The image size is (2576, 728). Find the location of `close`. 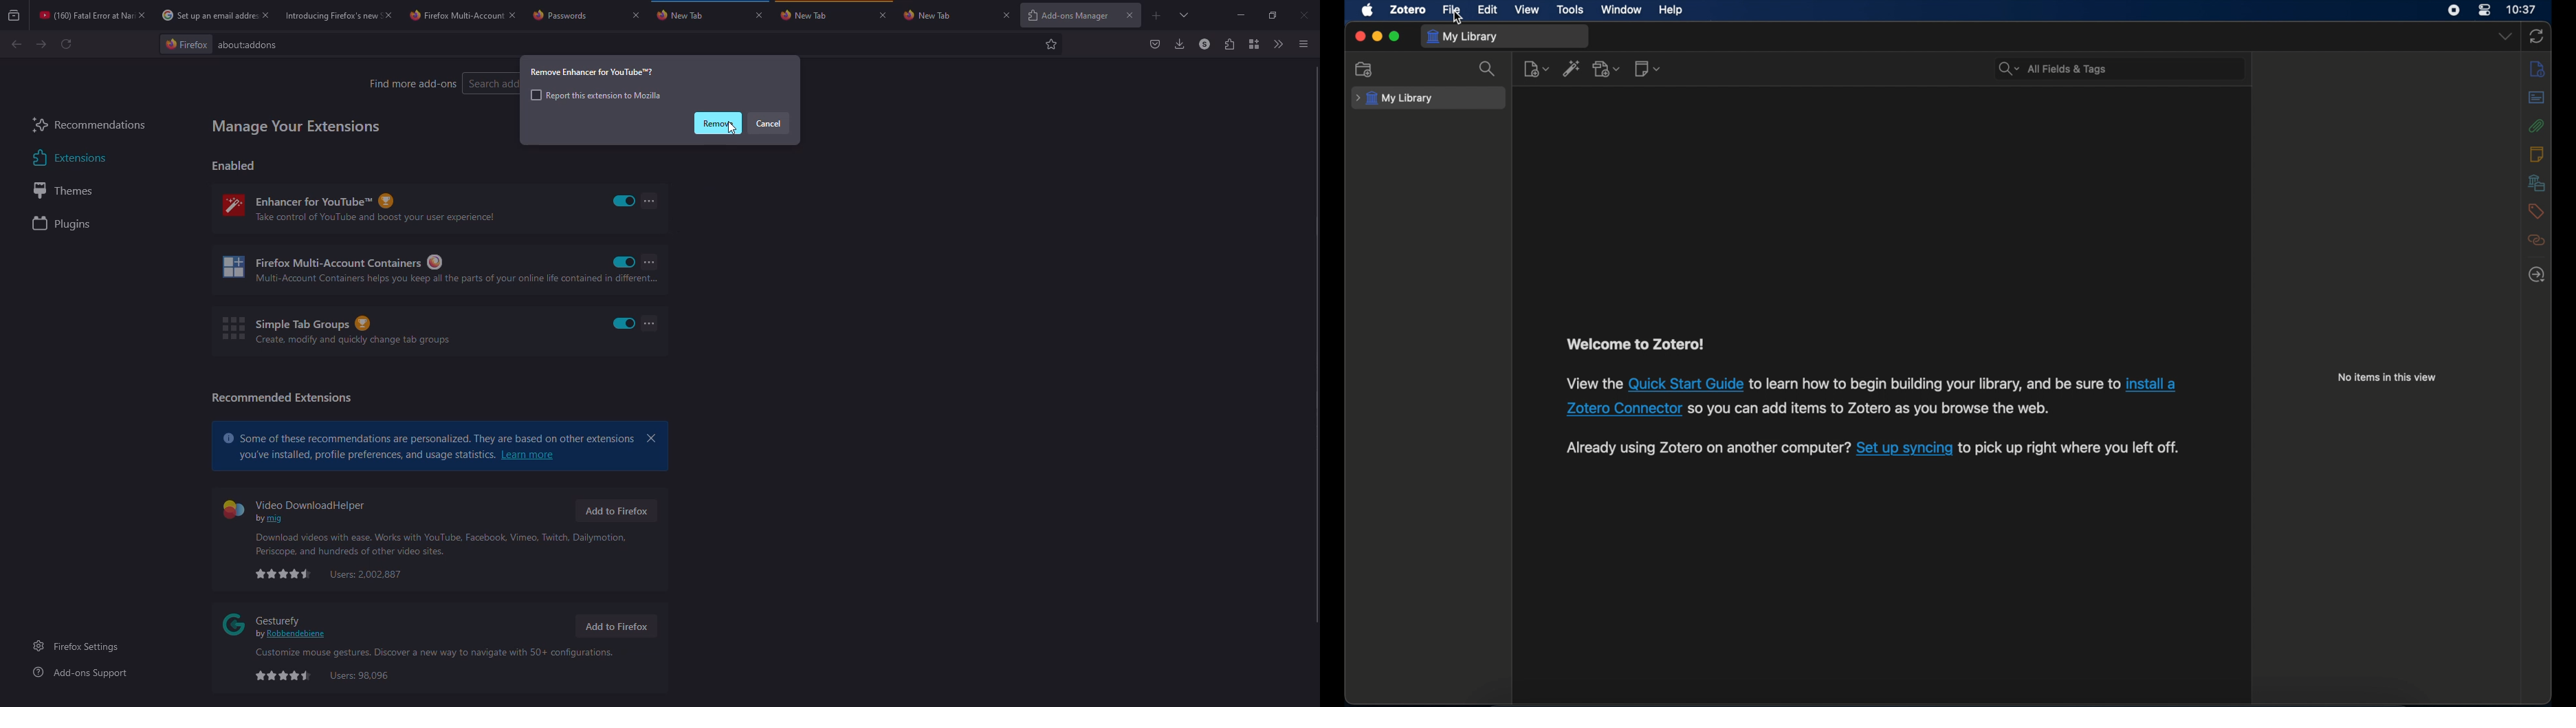

close is located at coordinates (513, 15).